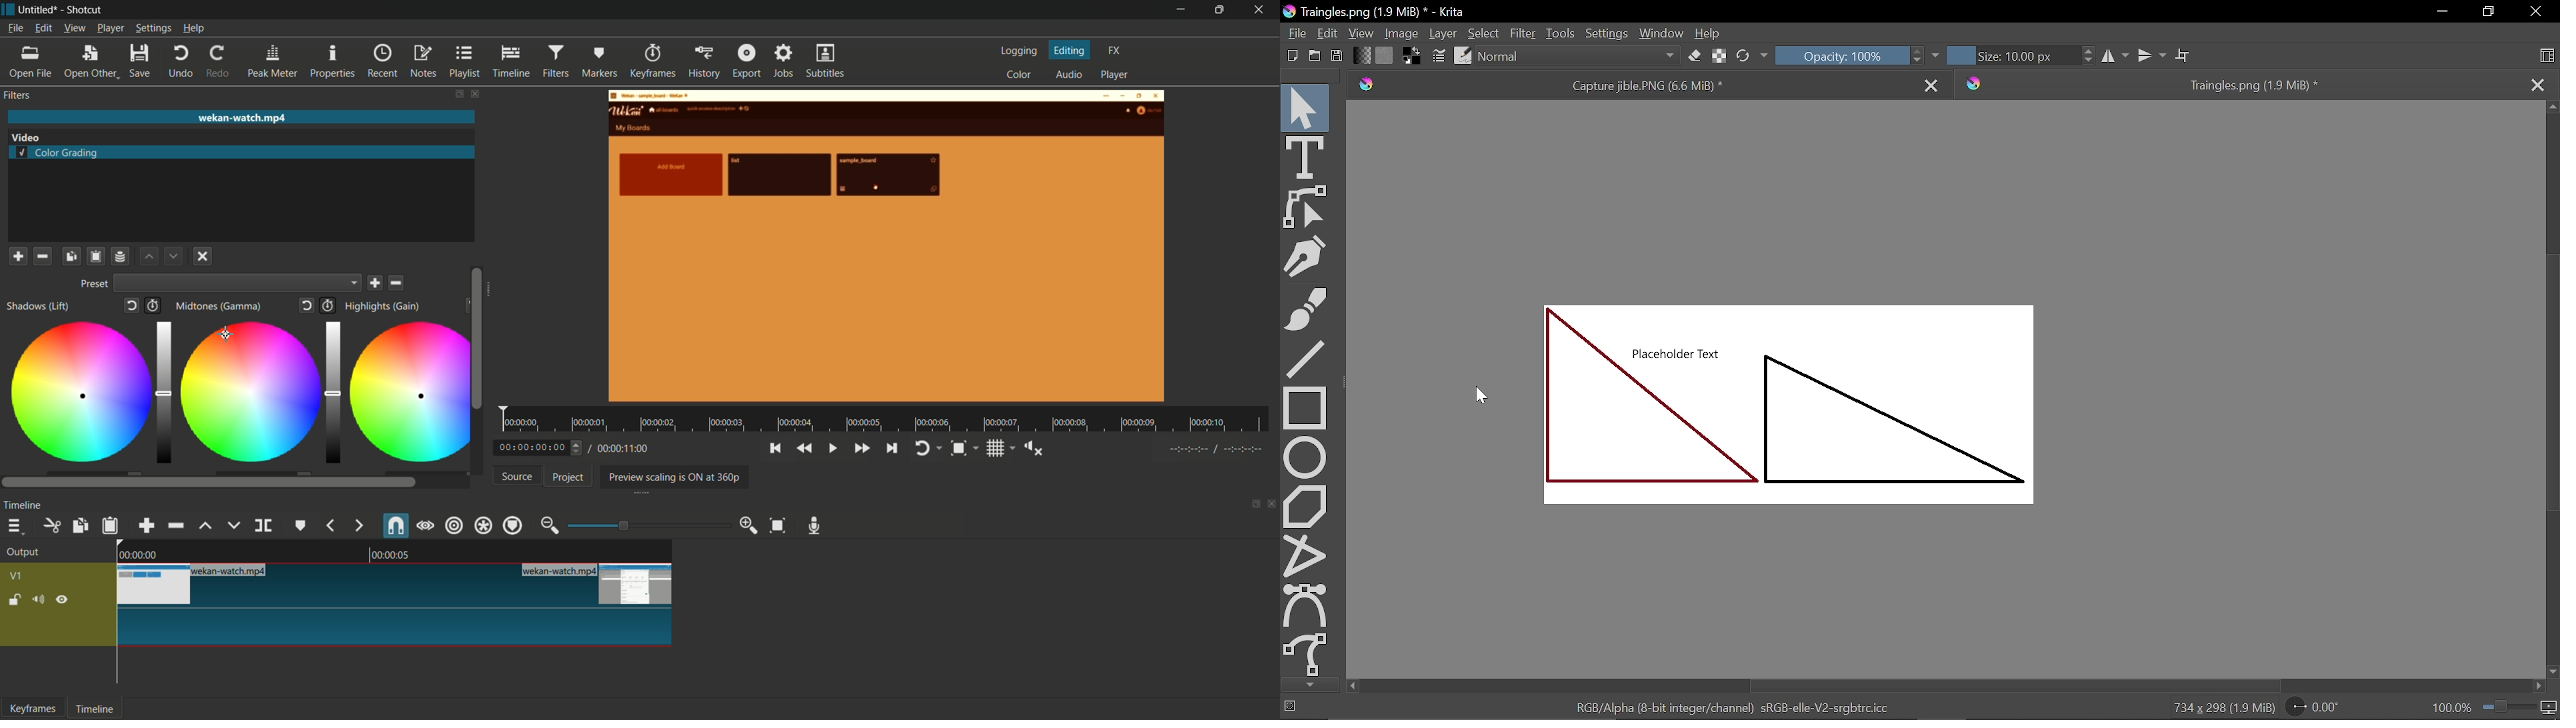 The width and height of the screenshot is (2576, 728). I want to click on 00.00.05, so click(402, 555).